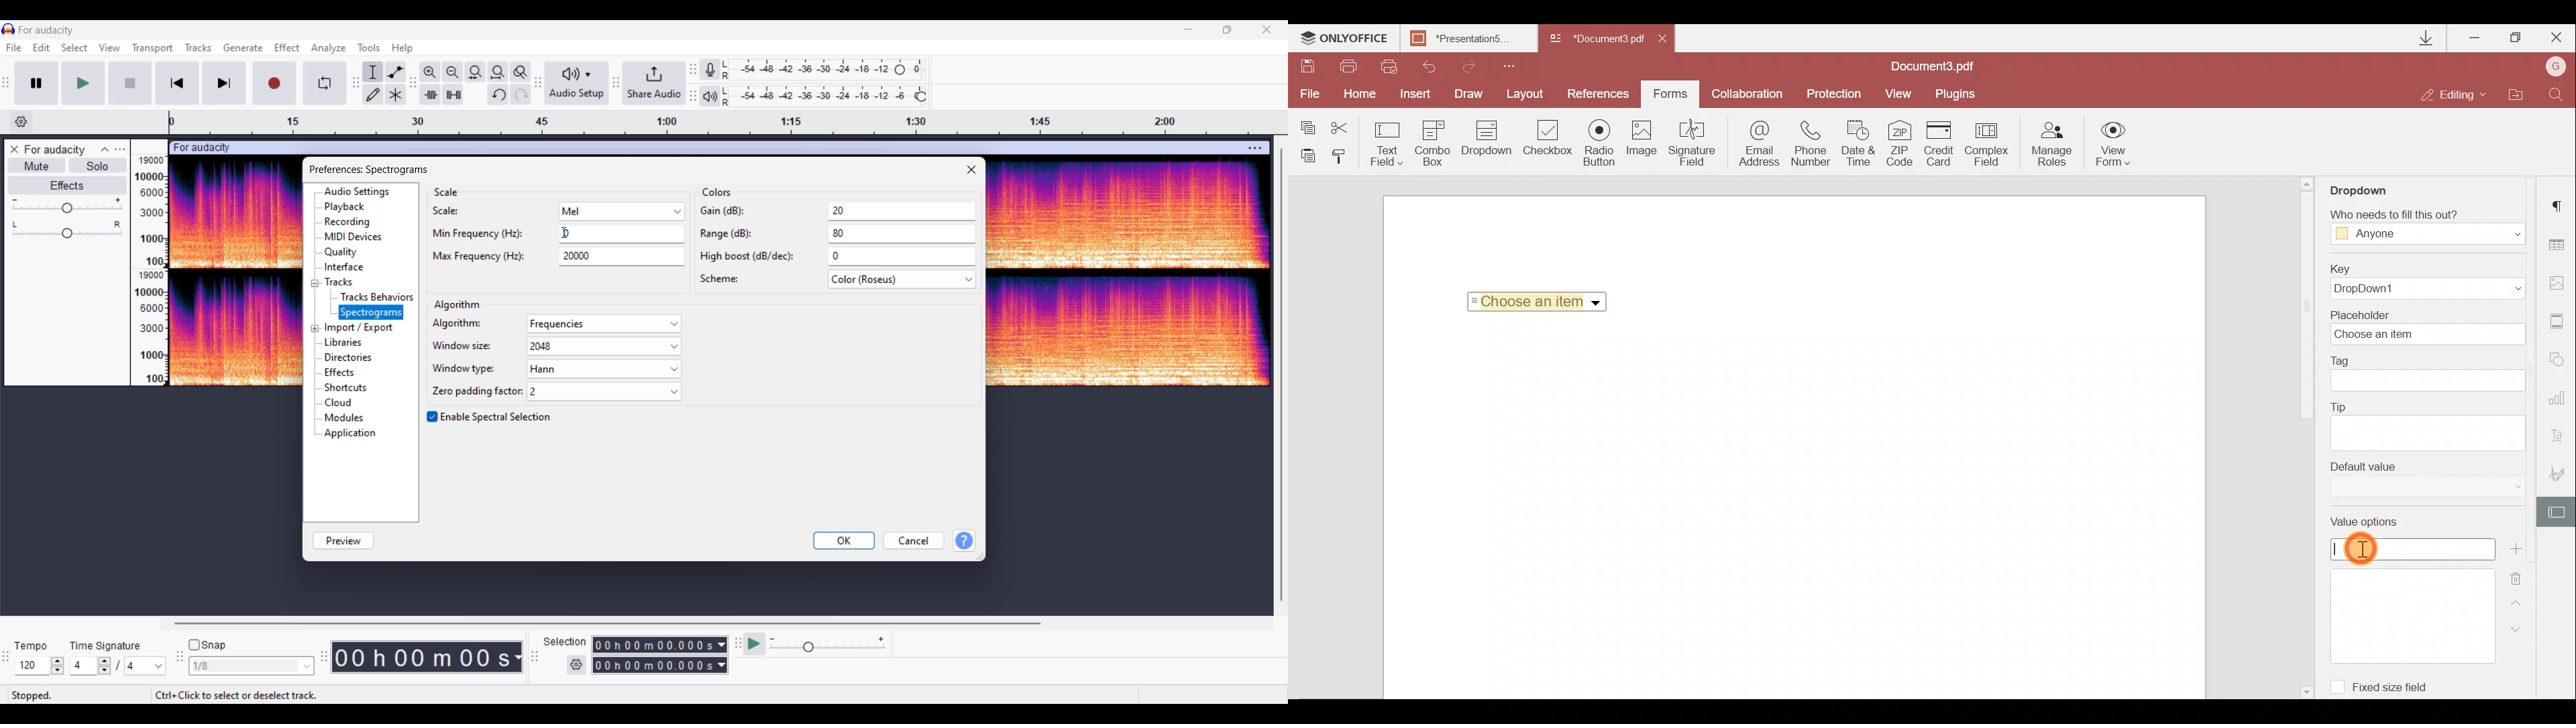  Describe the element at coordinates (1189, 29) in the screenshot. I see `Minimize` at that location.